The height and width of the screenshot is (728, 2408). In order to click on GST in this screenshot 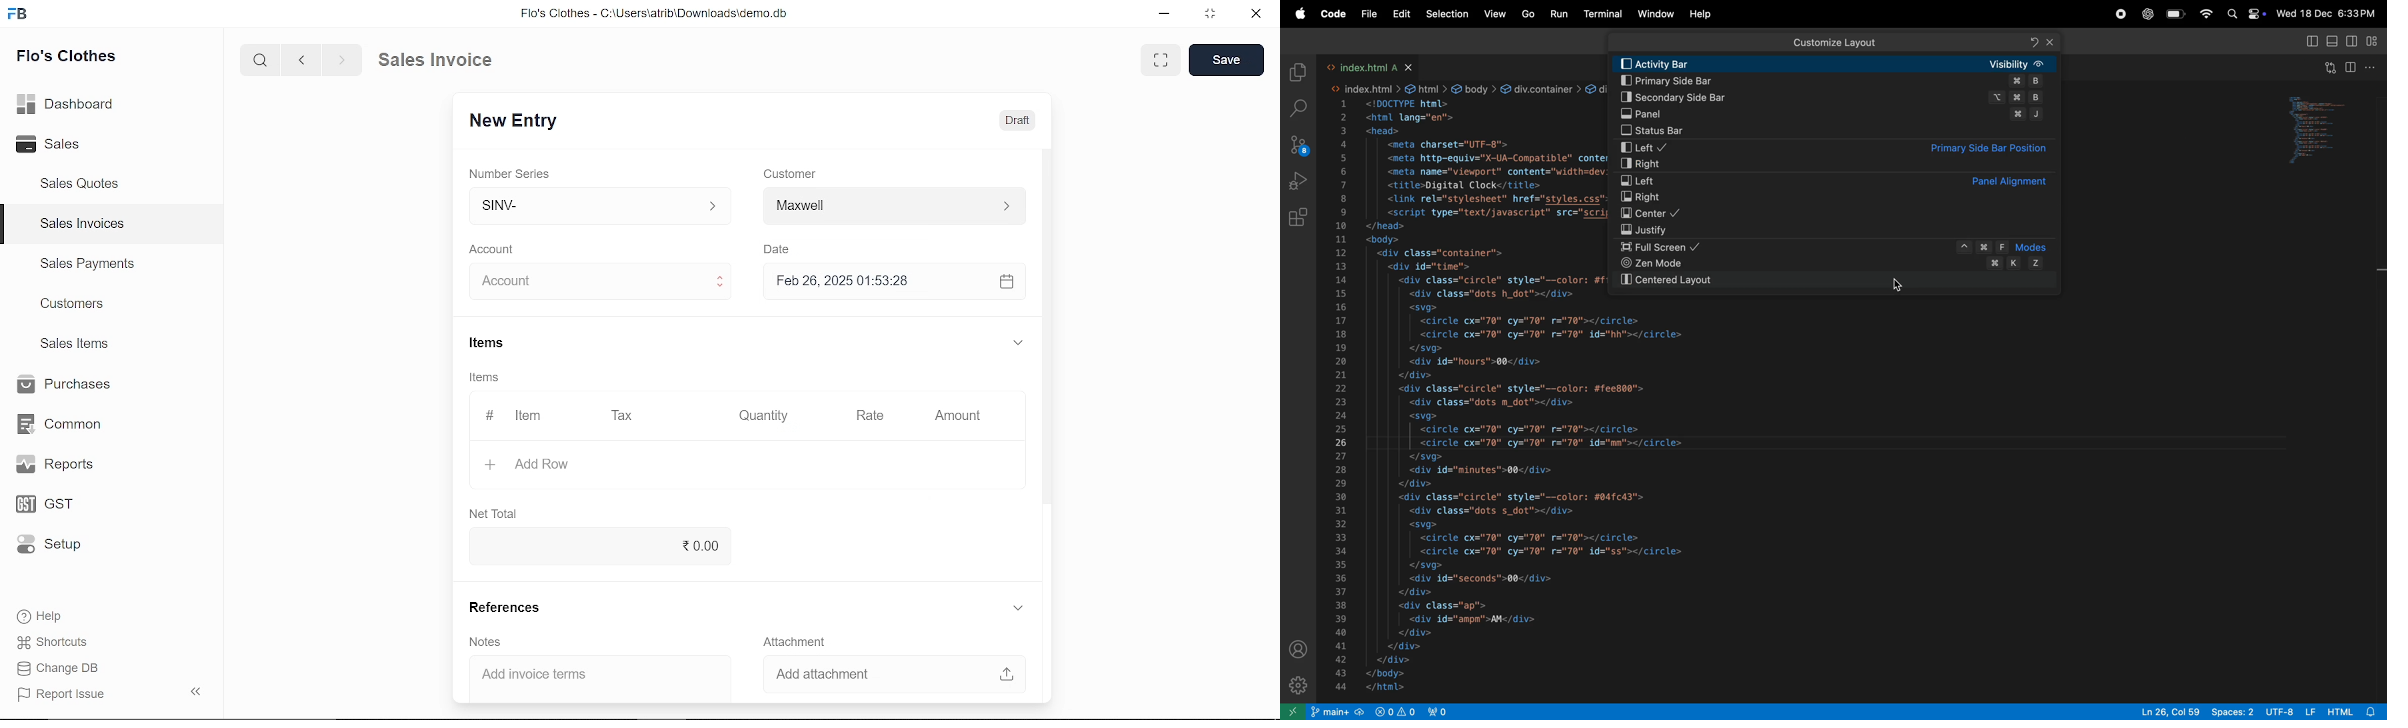, I will do `click(62, 505)`.